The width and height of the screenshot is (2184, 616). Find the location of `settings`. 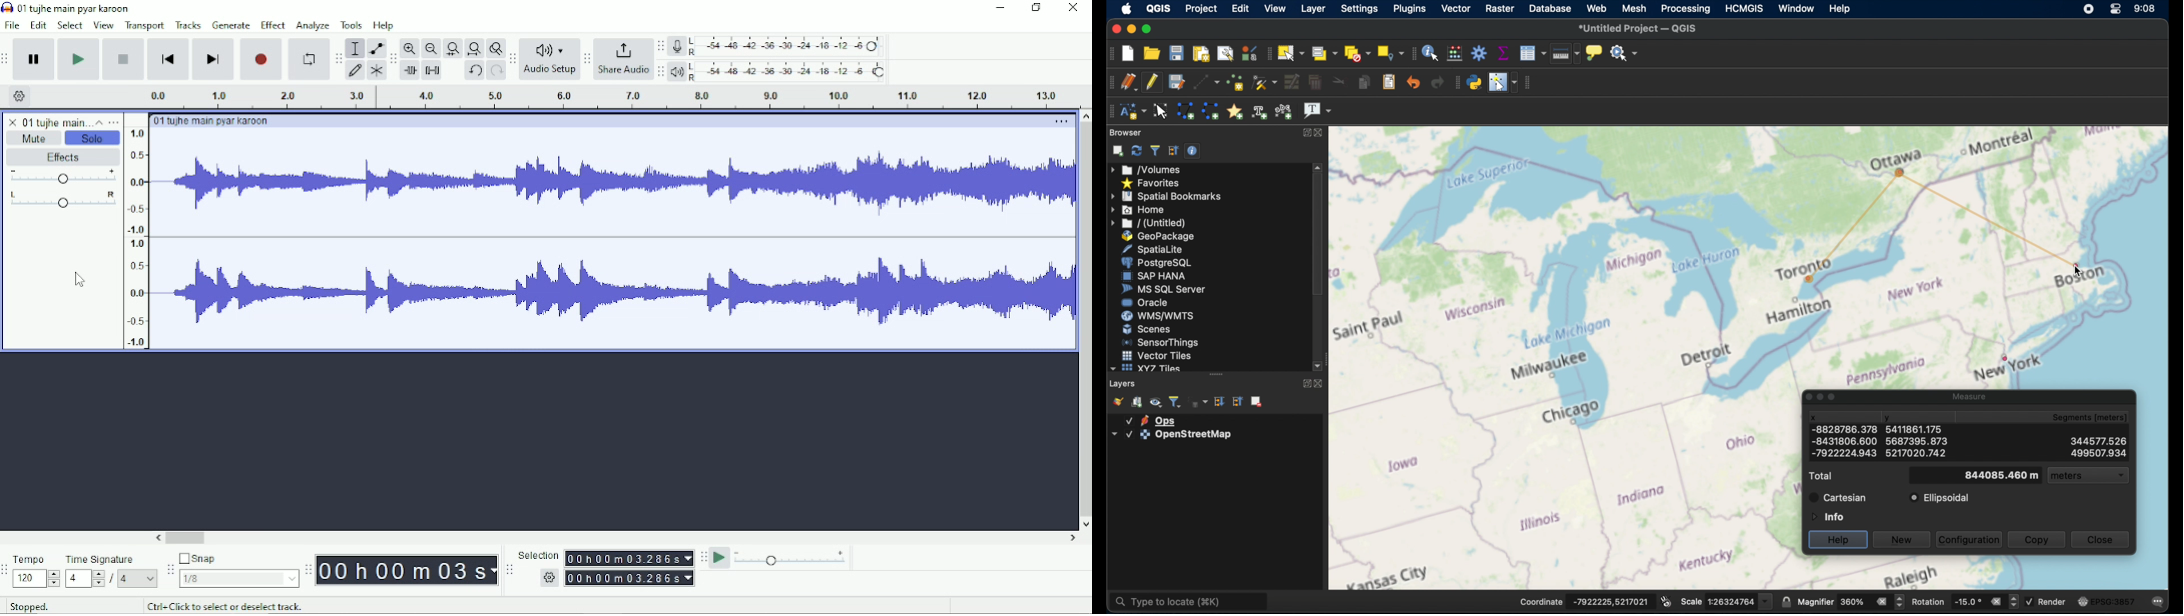

settings is located at coordinates (630, 578).